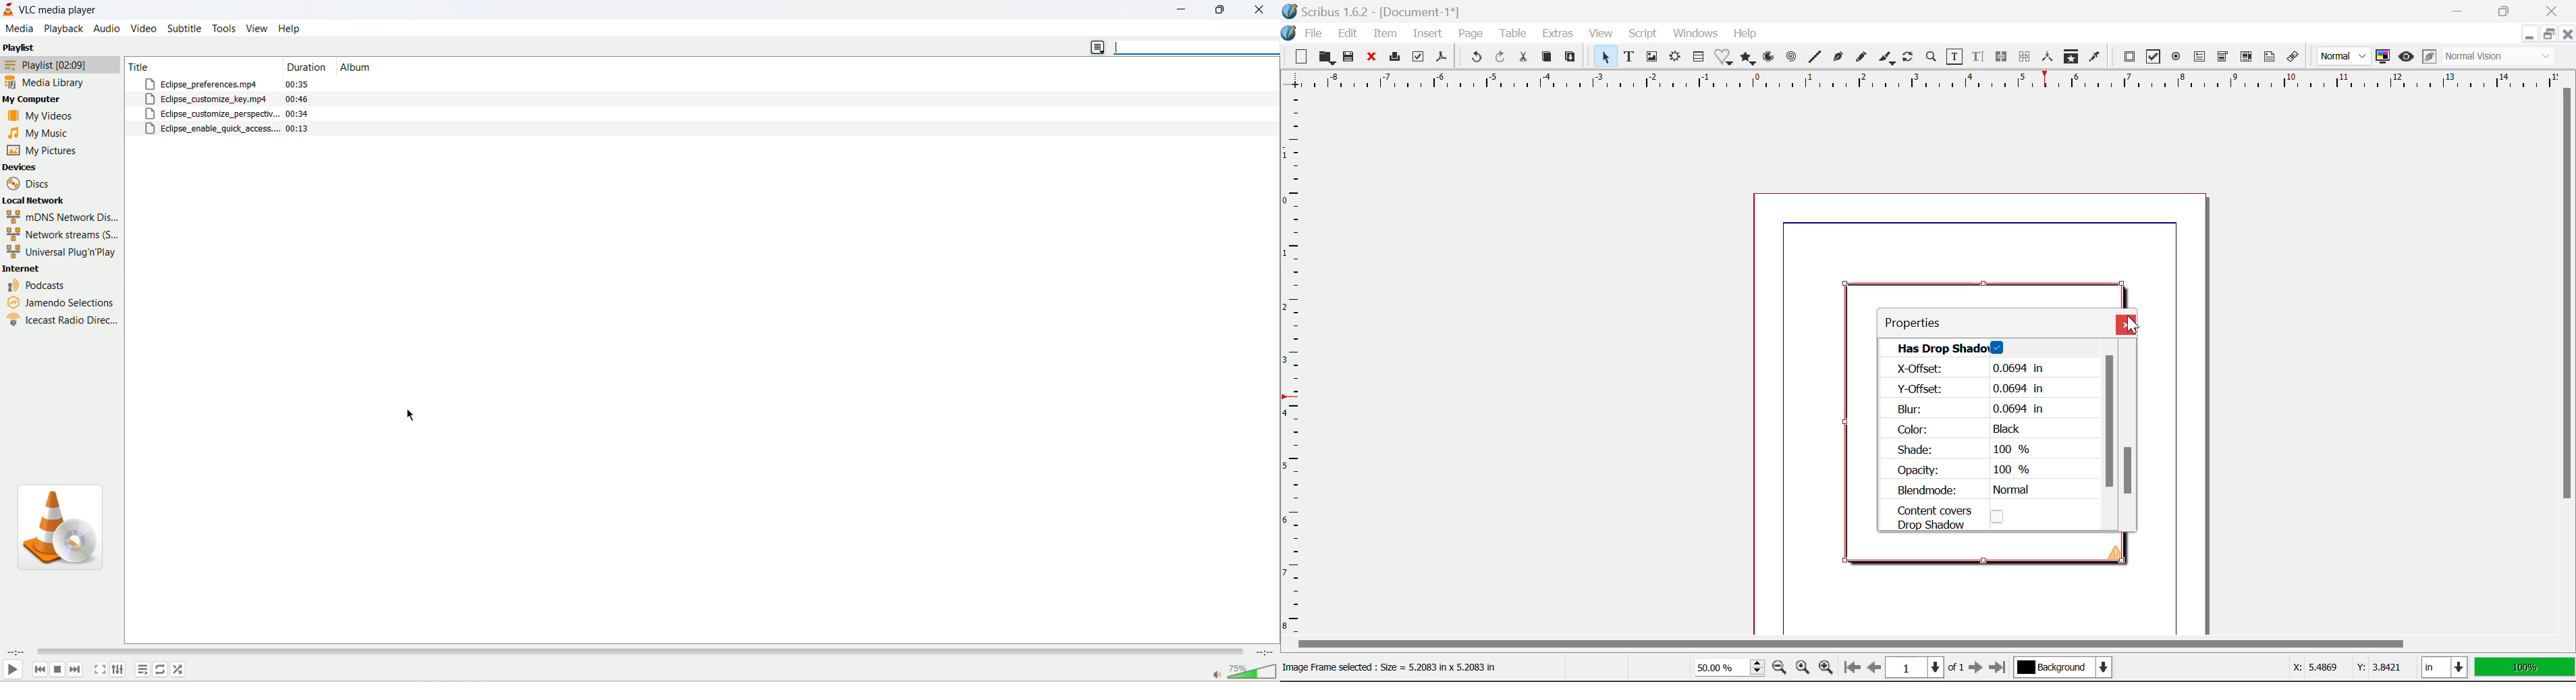  Describe the element at coordinates (1979, 58) in the screenshot. I see `Edit Text with Story Editor` at that location.